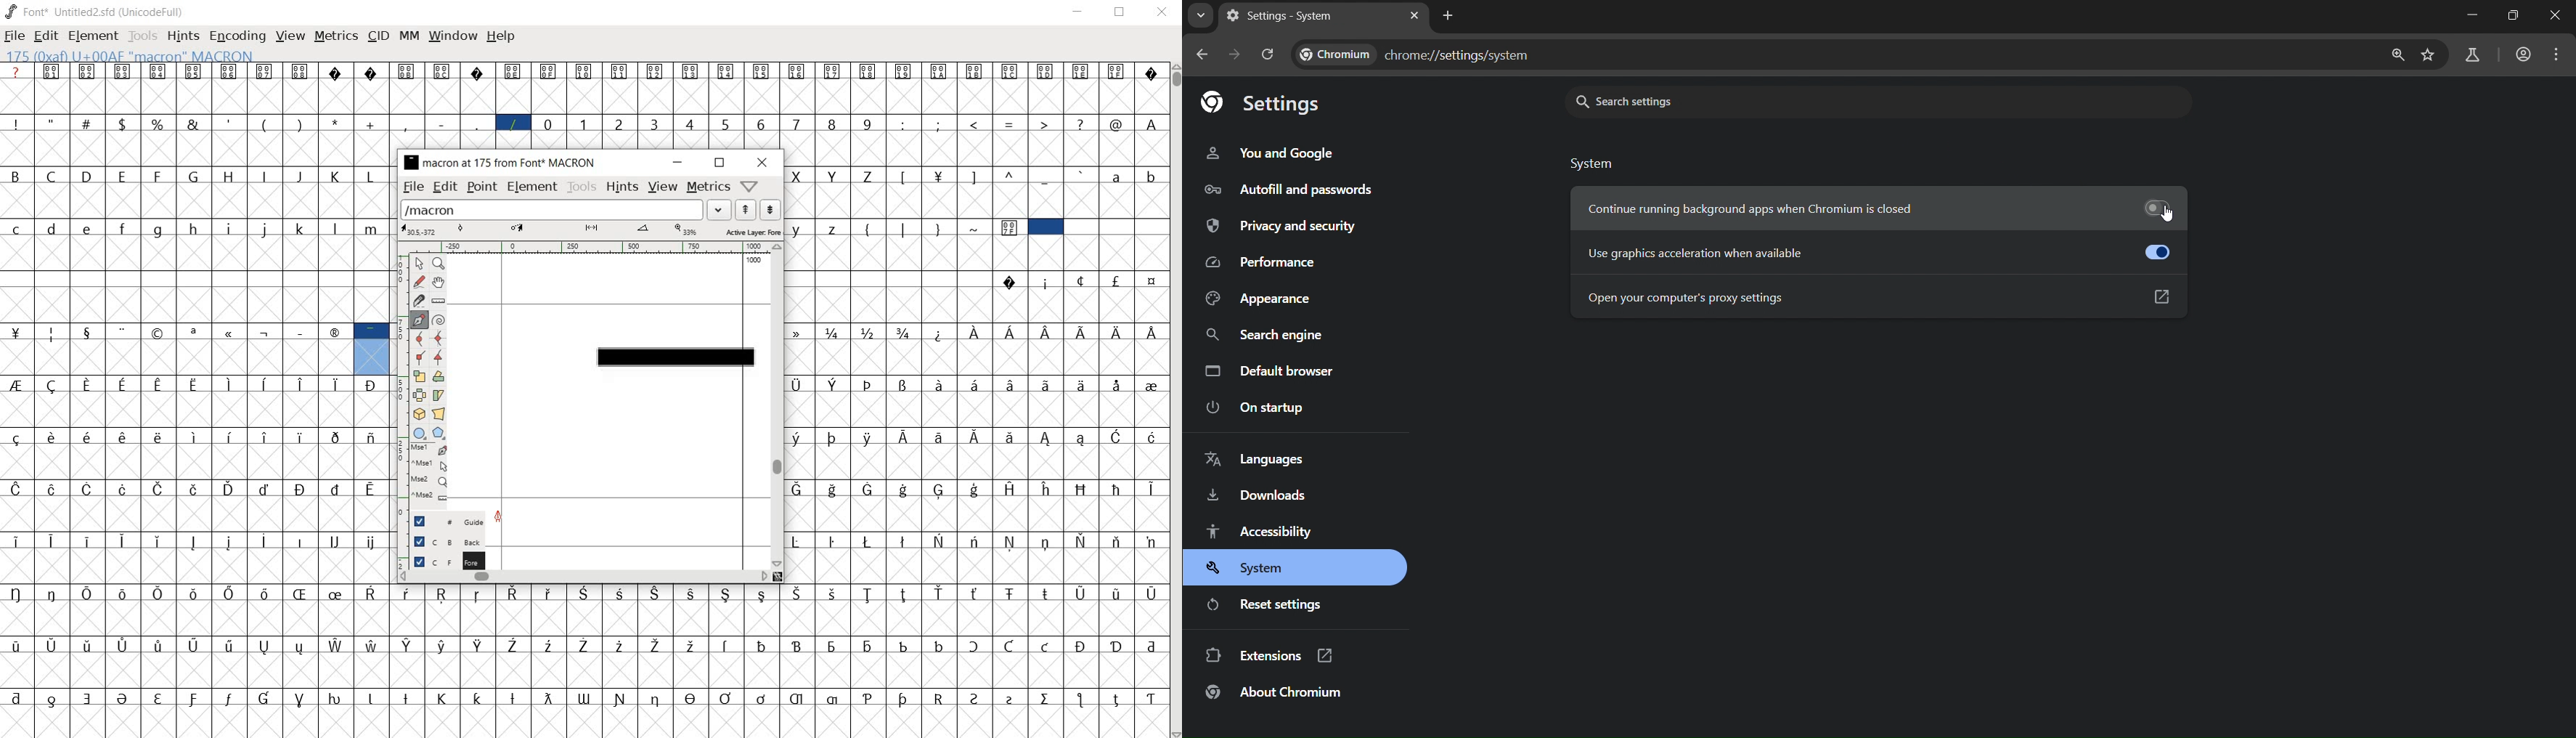  What do you see at coordinates (159, 71) in the screenshot?
I see `Symbol` at bounding box center [159, 71].